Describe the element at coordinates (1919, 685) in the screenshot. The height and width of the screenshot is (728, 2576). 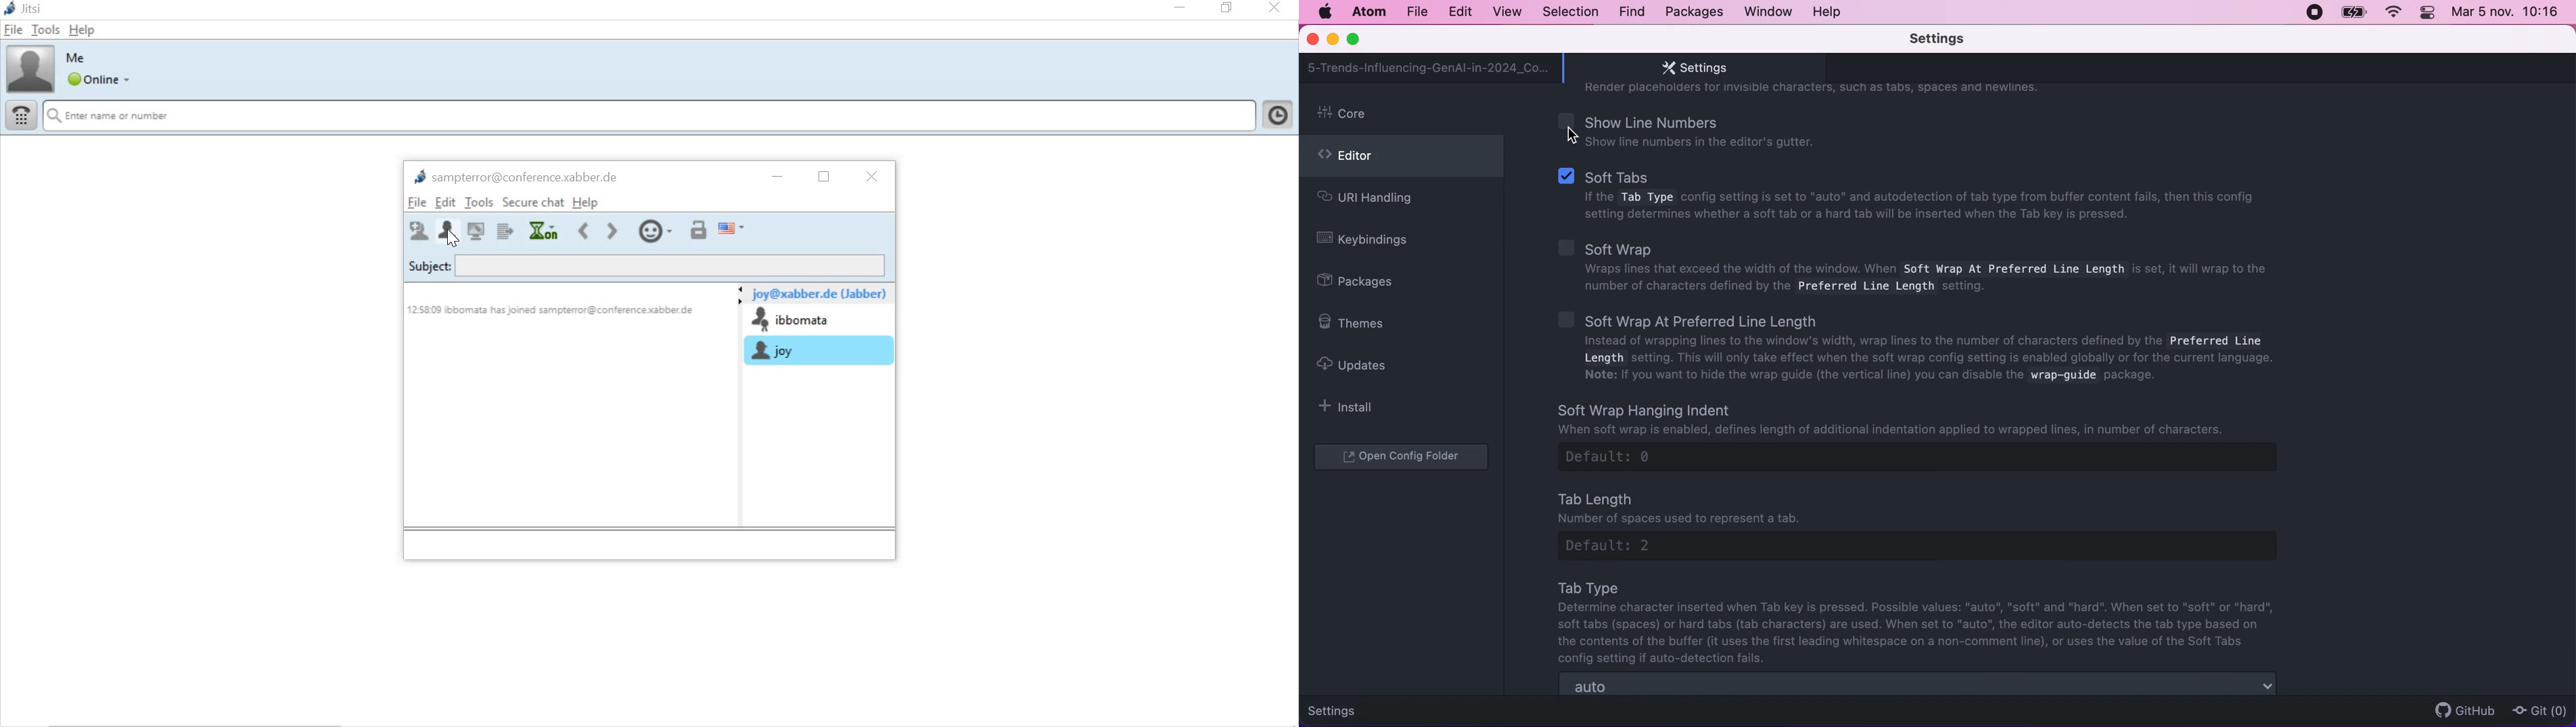
I see `auto scroll` at that location.